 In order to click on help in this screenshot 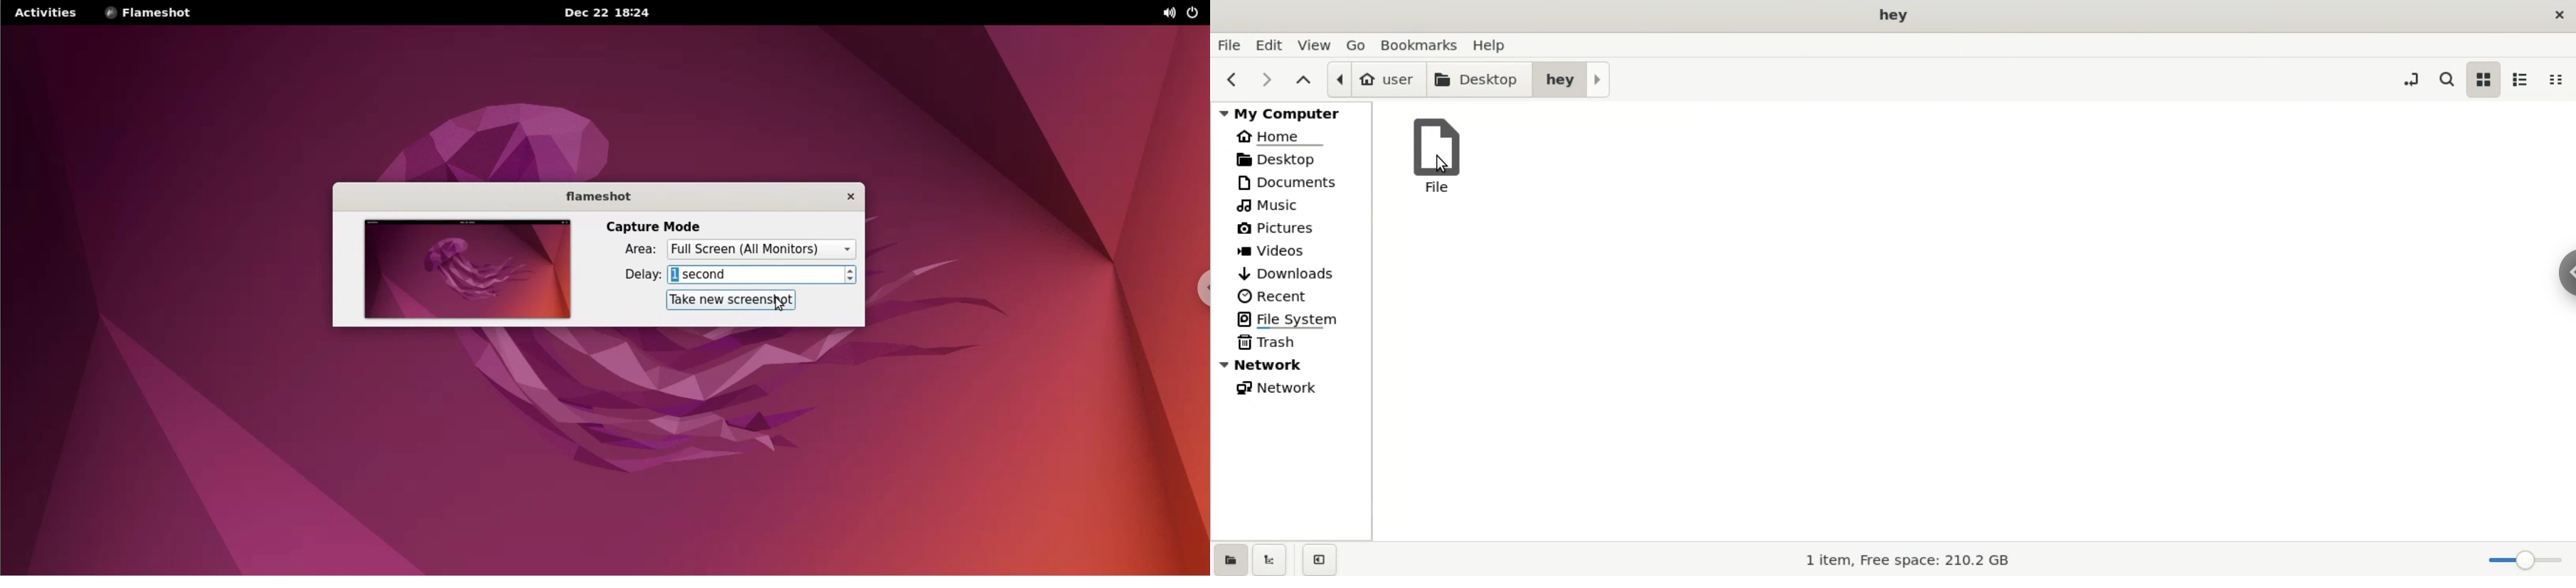, I will do `click(1496, 45)`.